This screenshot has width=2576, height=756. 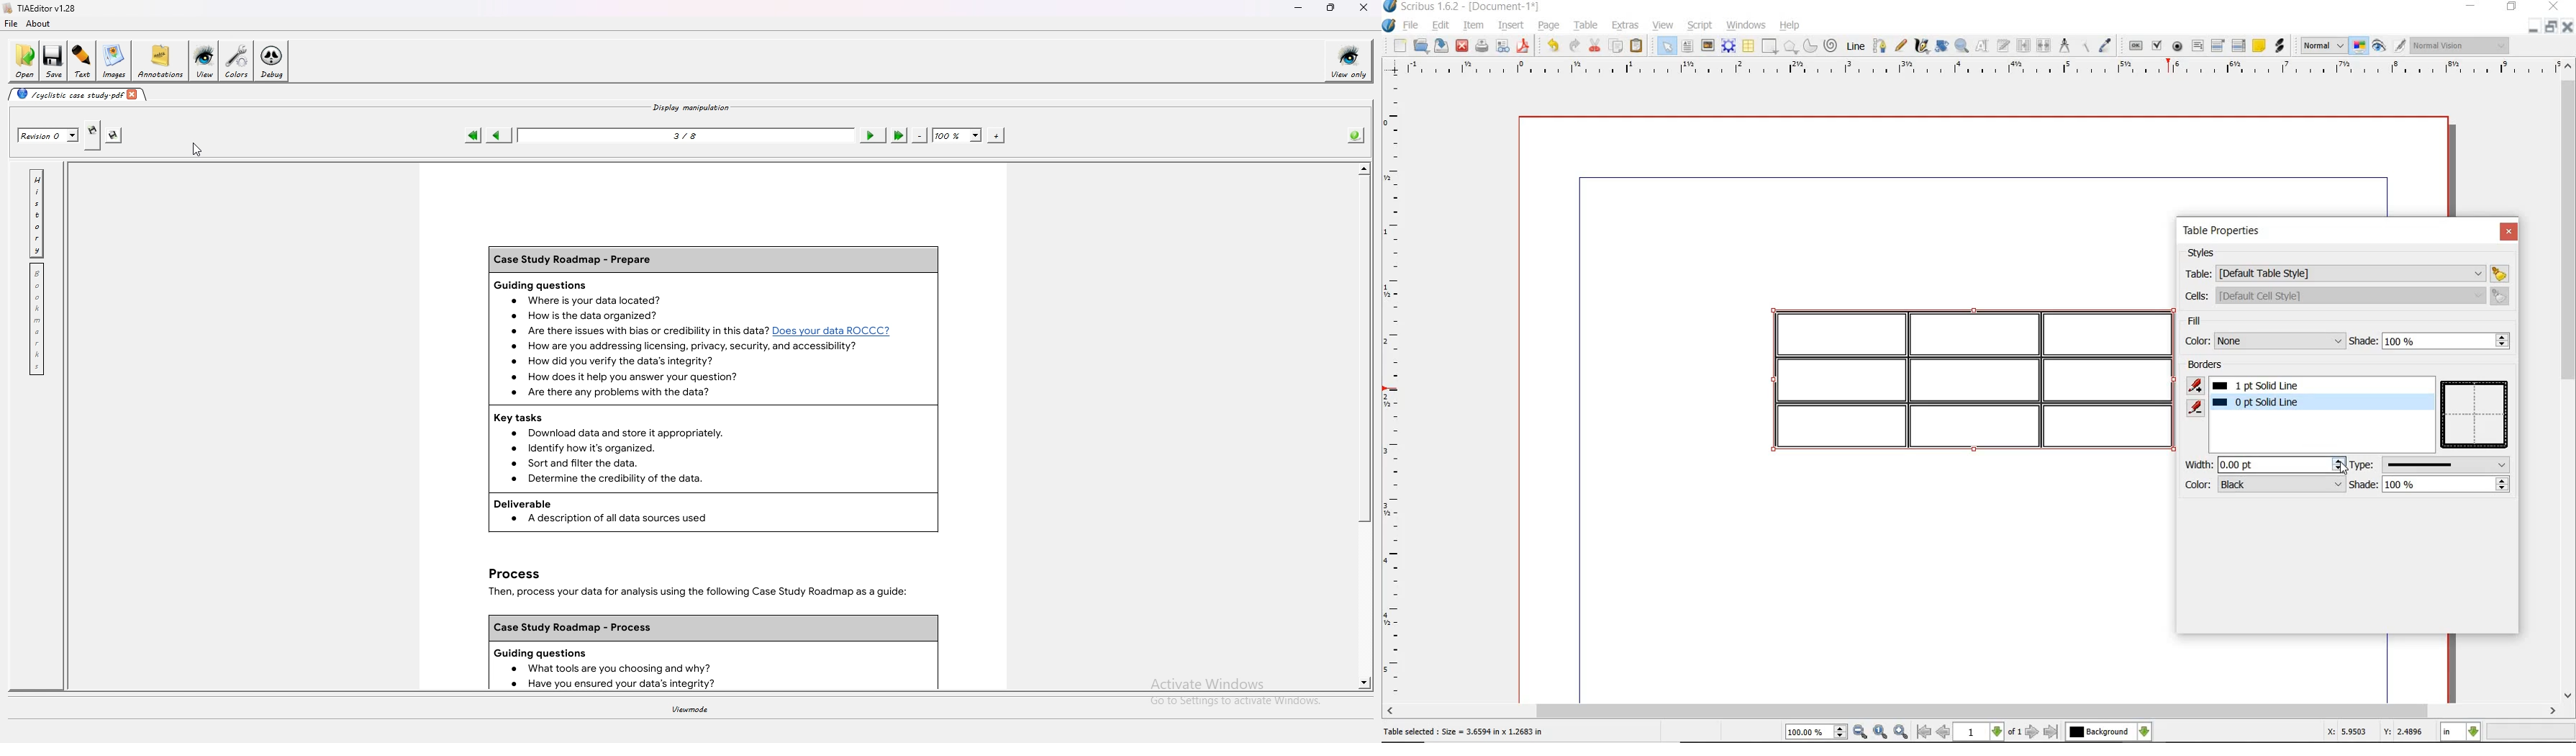 What do you see at coordinates (1901, 732) in the screenshot?
I see `zoom in` at bounding box center [1901, 732].